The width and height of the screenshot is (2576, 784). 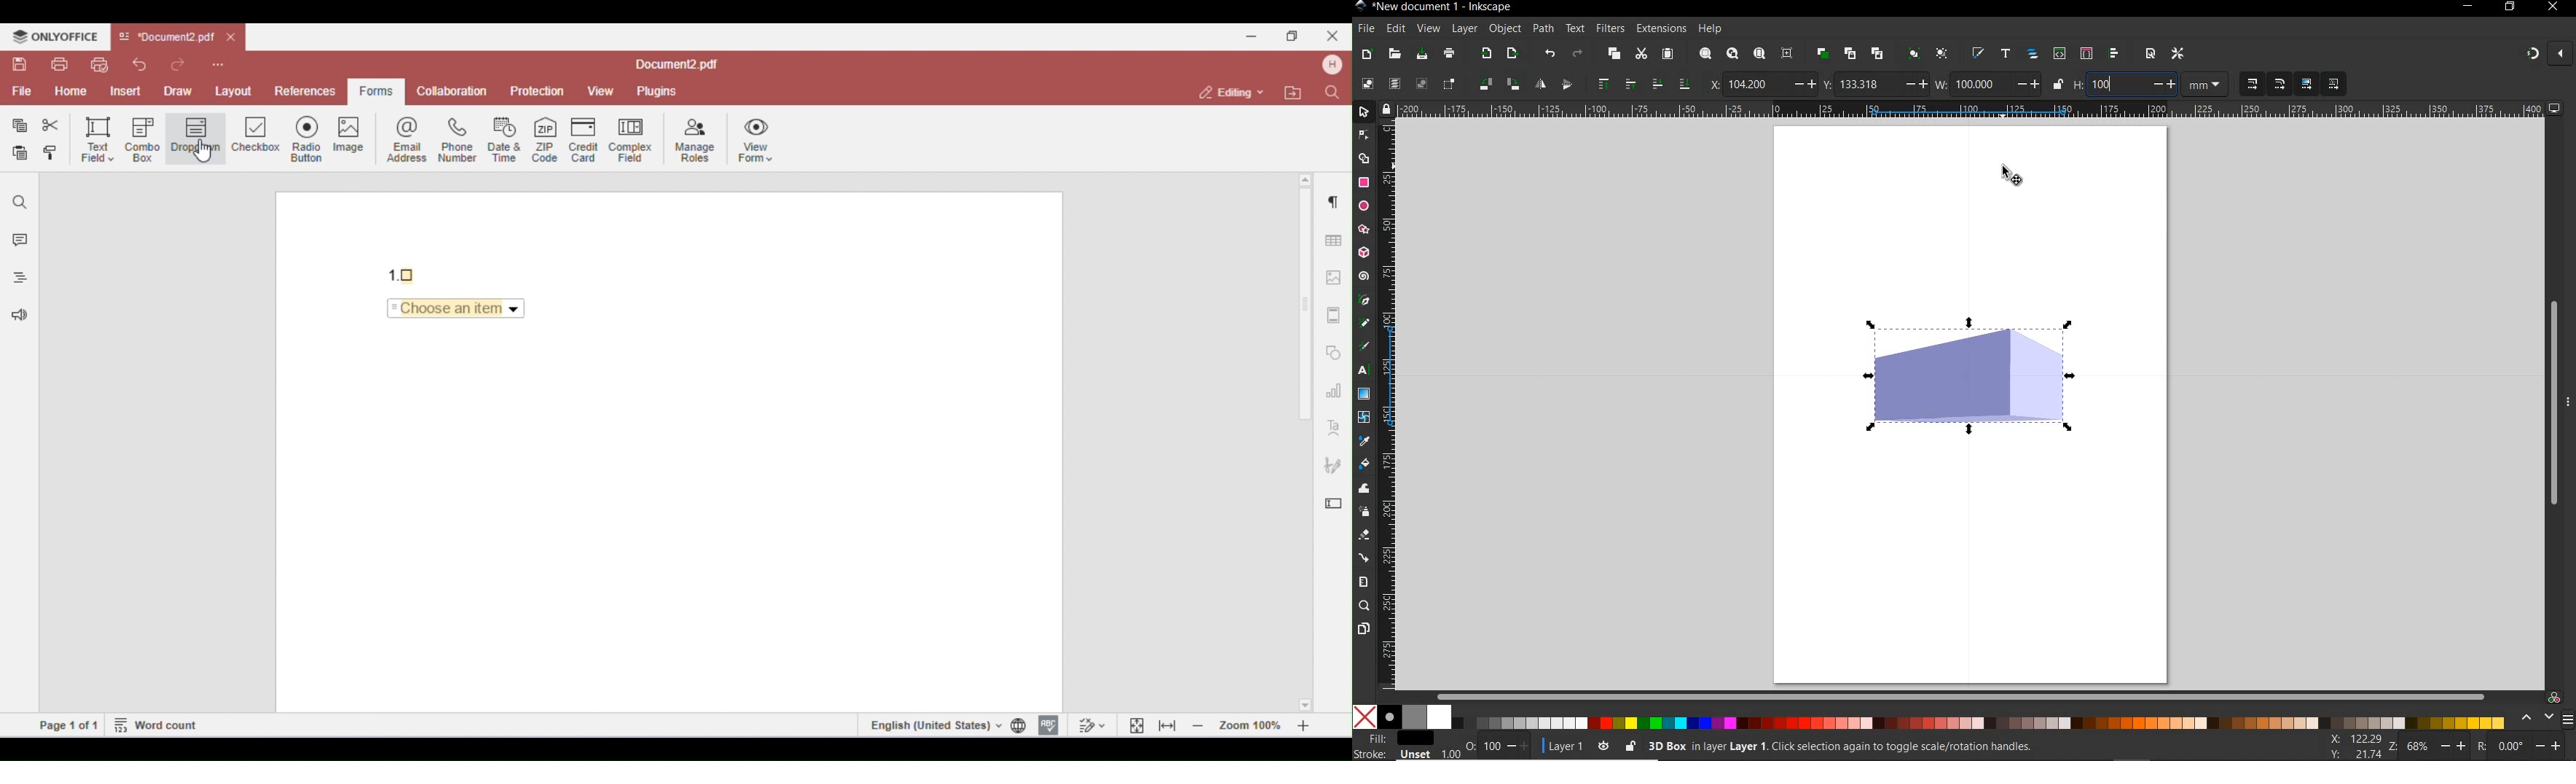 I want to click on zoom page, so click(x=1759, y=52).